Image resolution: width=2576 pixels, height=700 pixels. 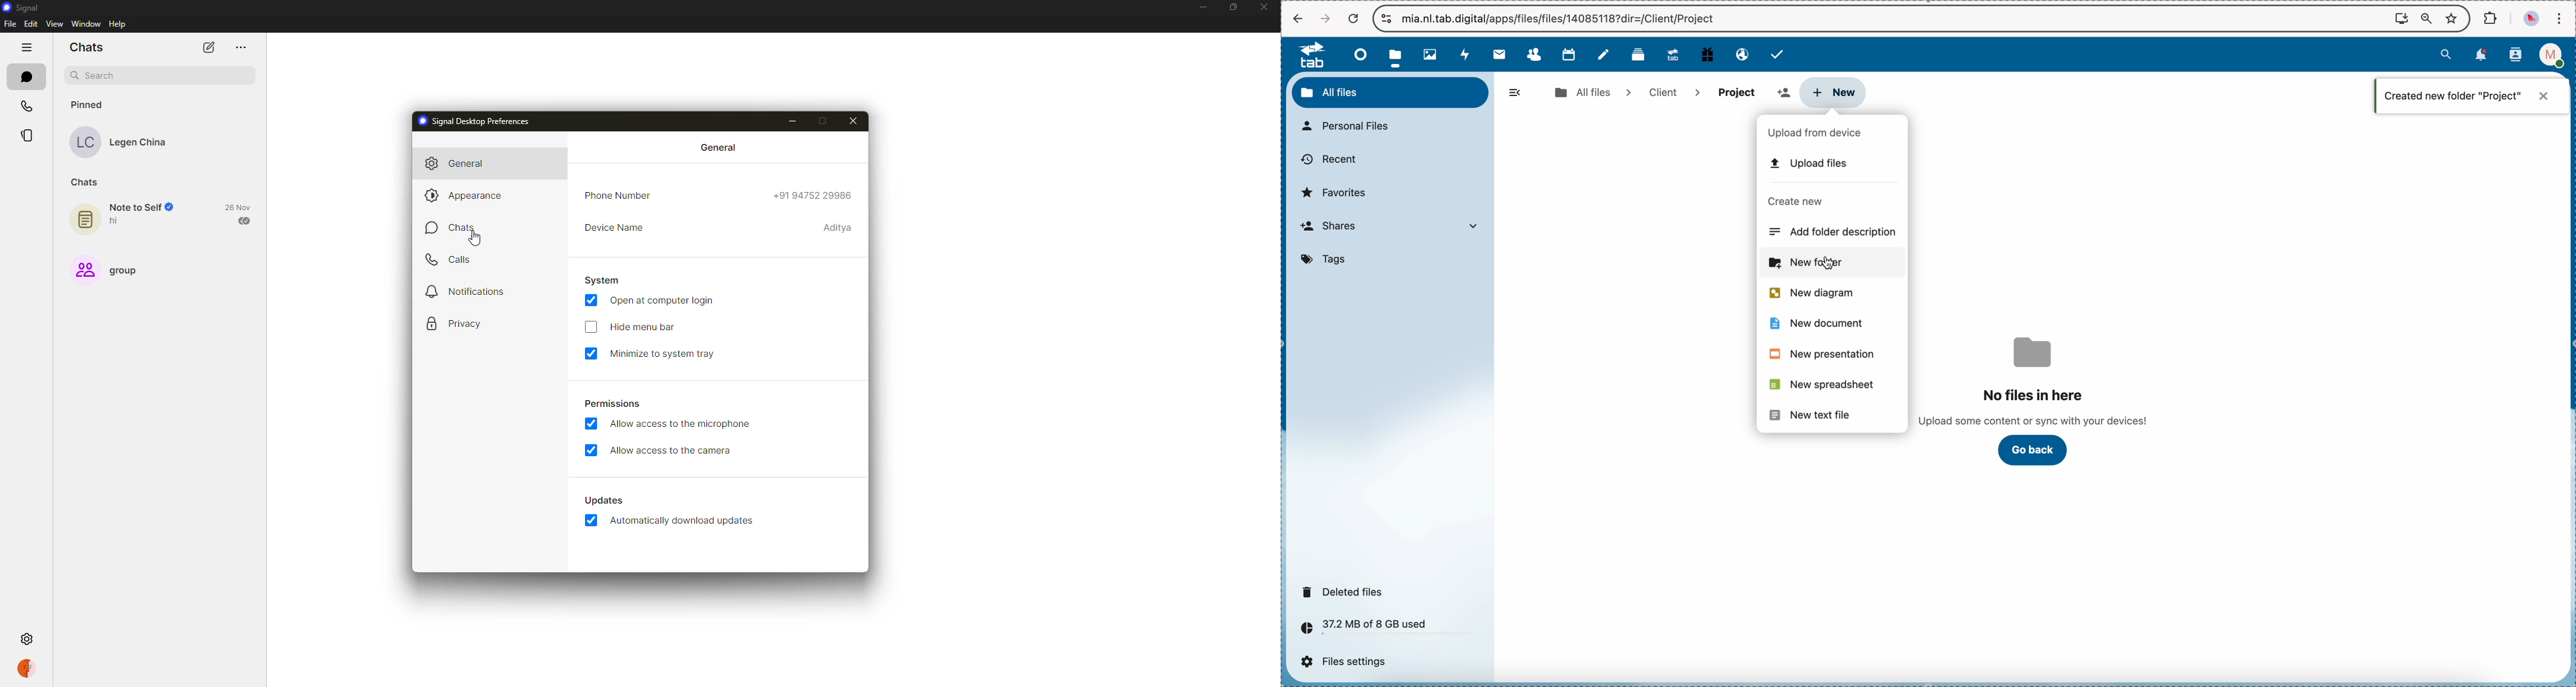 I want to click on new presentation, so click(x=1820, y=353).